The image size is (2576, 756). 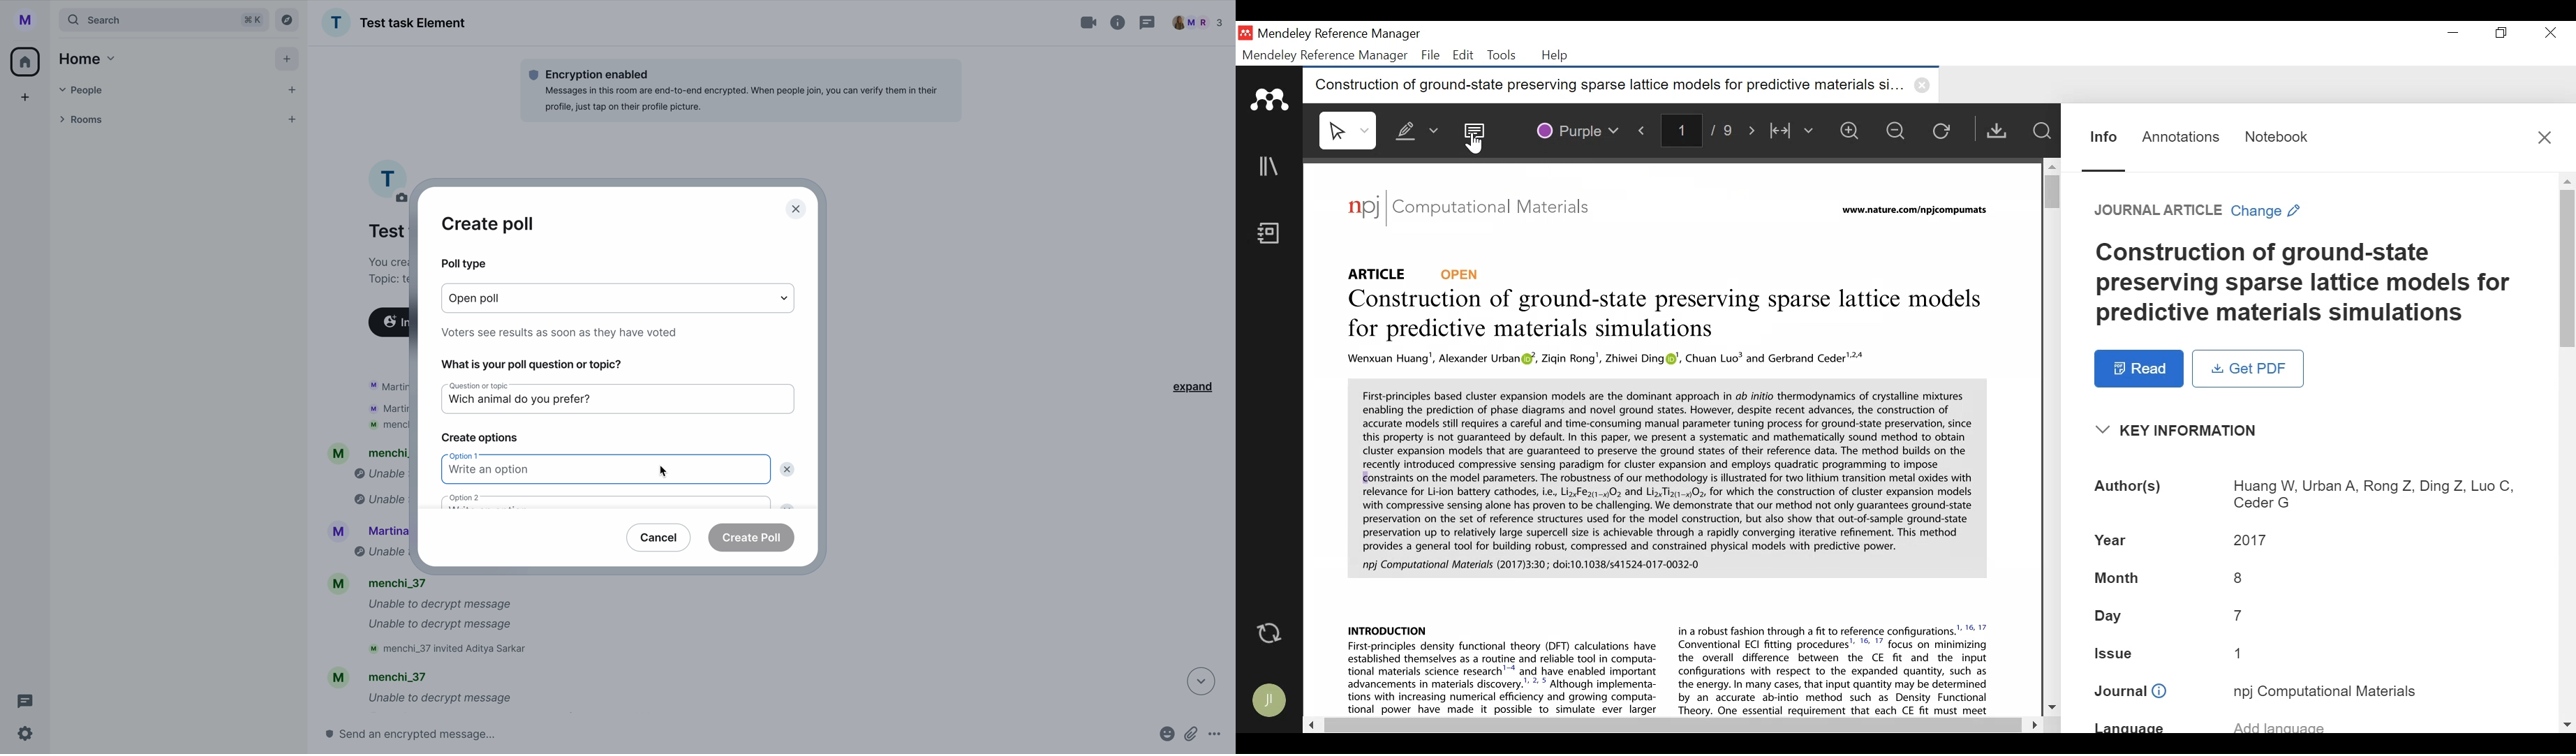 What do you see at coordinates (1191, 387) in the screenshot?
I see `expand` at bounding box center [1191, 387].